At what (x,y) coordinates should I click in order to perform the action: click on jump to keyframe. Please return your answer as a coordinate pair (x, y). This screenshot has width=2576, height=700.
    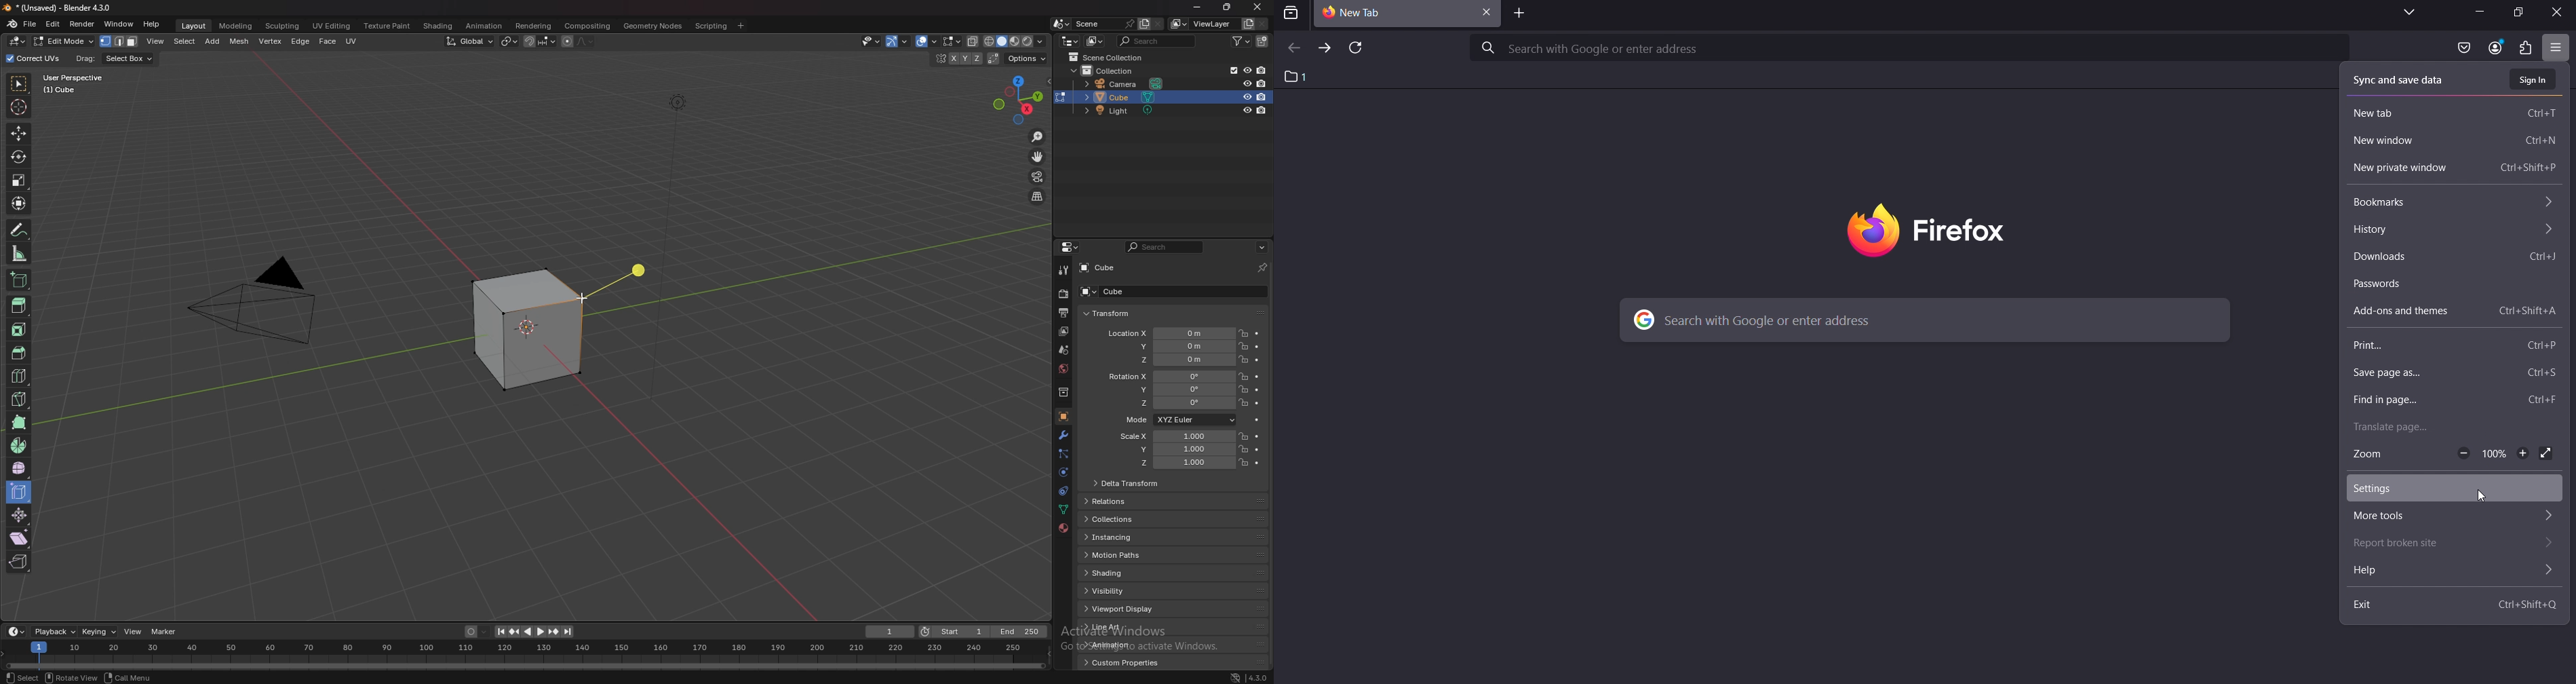
    Looking at the image, I should click on (515, 632).